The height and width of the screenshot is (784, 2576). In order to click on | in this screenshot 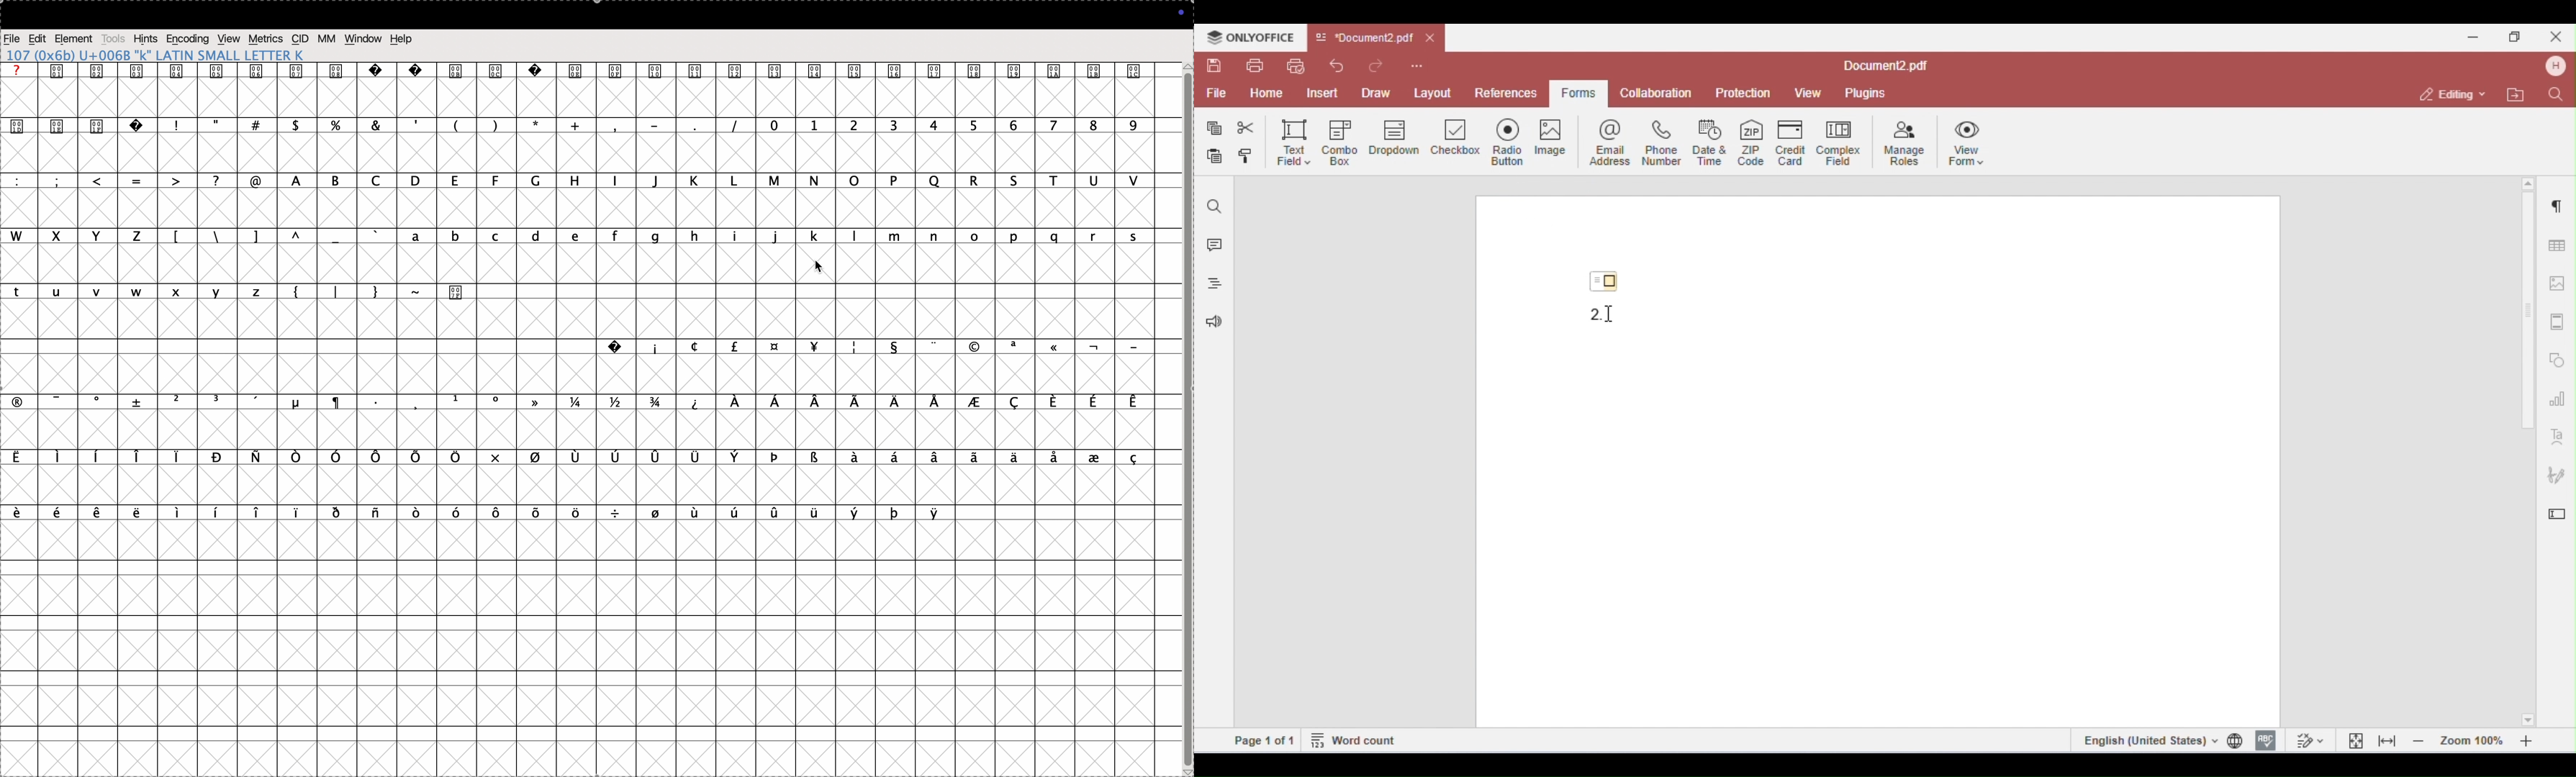, I will do `click(334, 291)`.